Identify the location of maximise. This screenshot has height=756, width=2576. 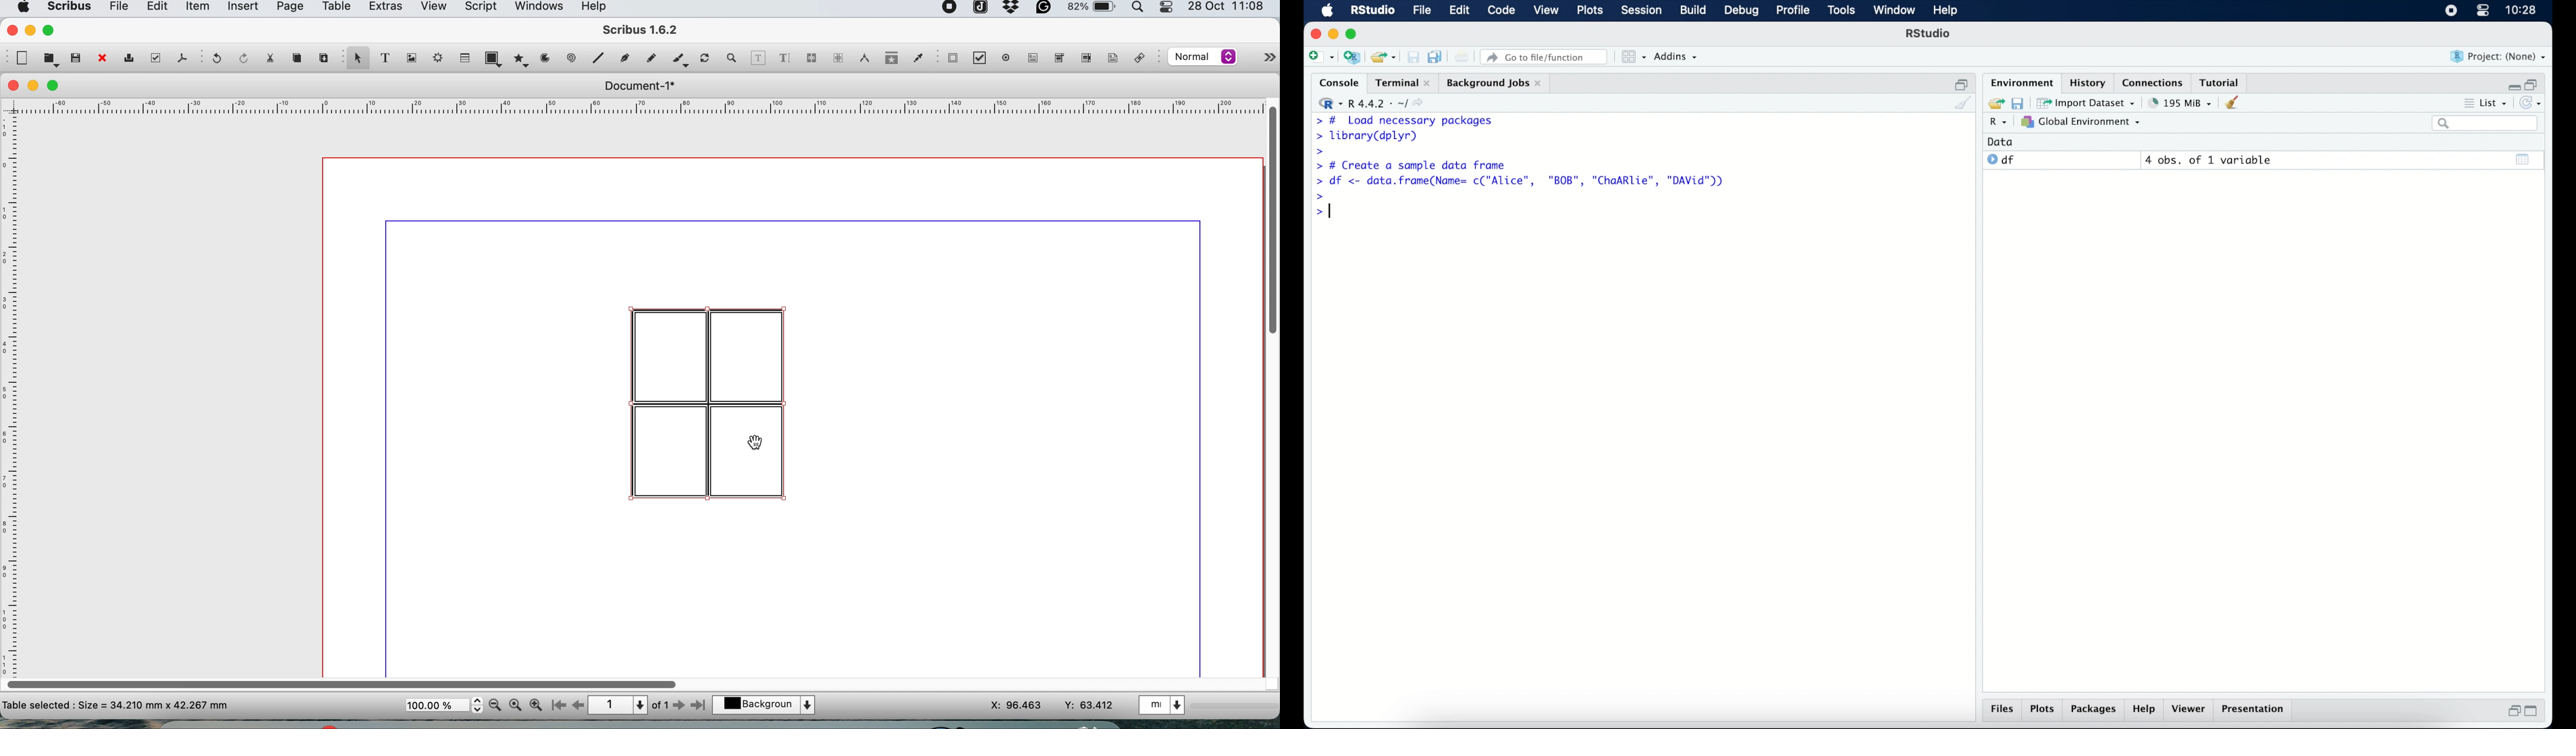
(52, 30).